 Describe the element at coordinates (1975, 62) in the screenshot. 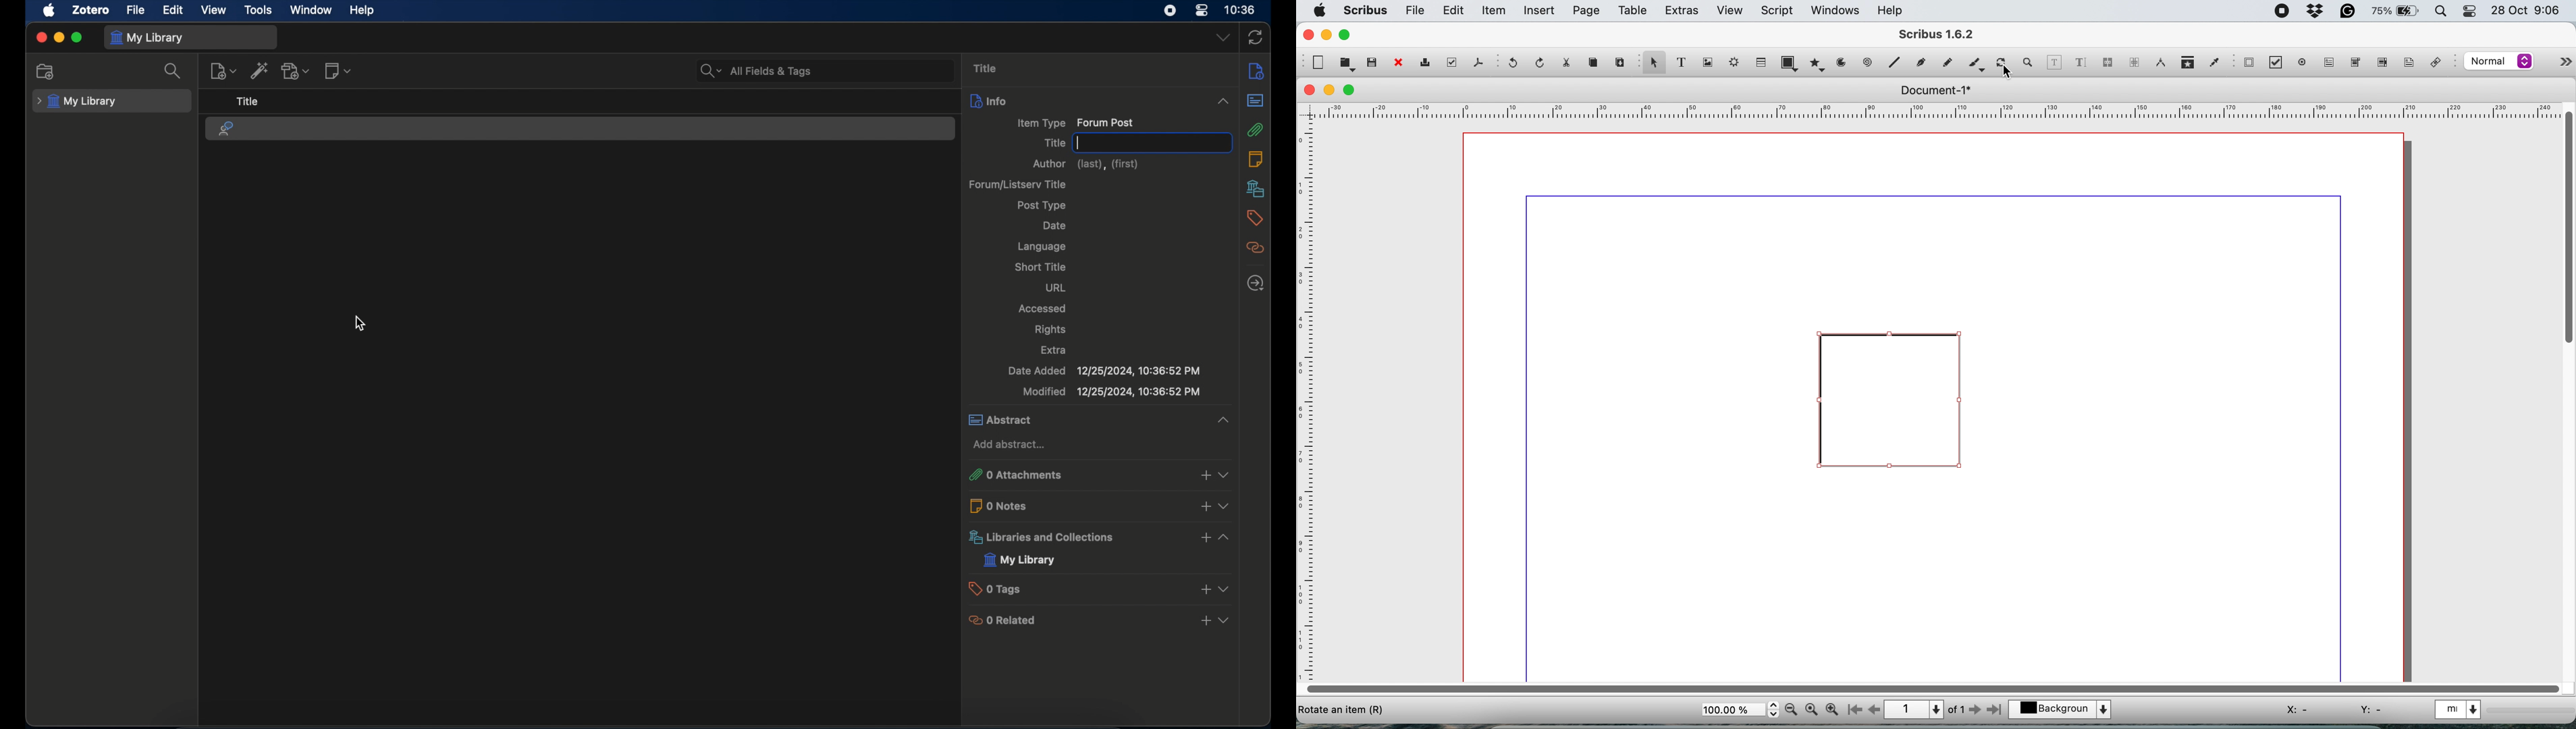

I see `calligraphic line` at that location.